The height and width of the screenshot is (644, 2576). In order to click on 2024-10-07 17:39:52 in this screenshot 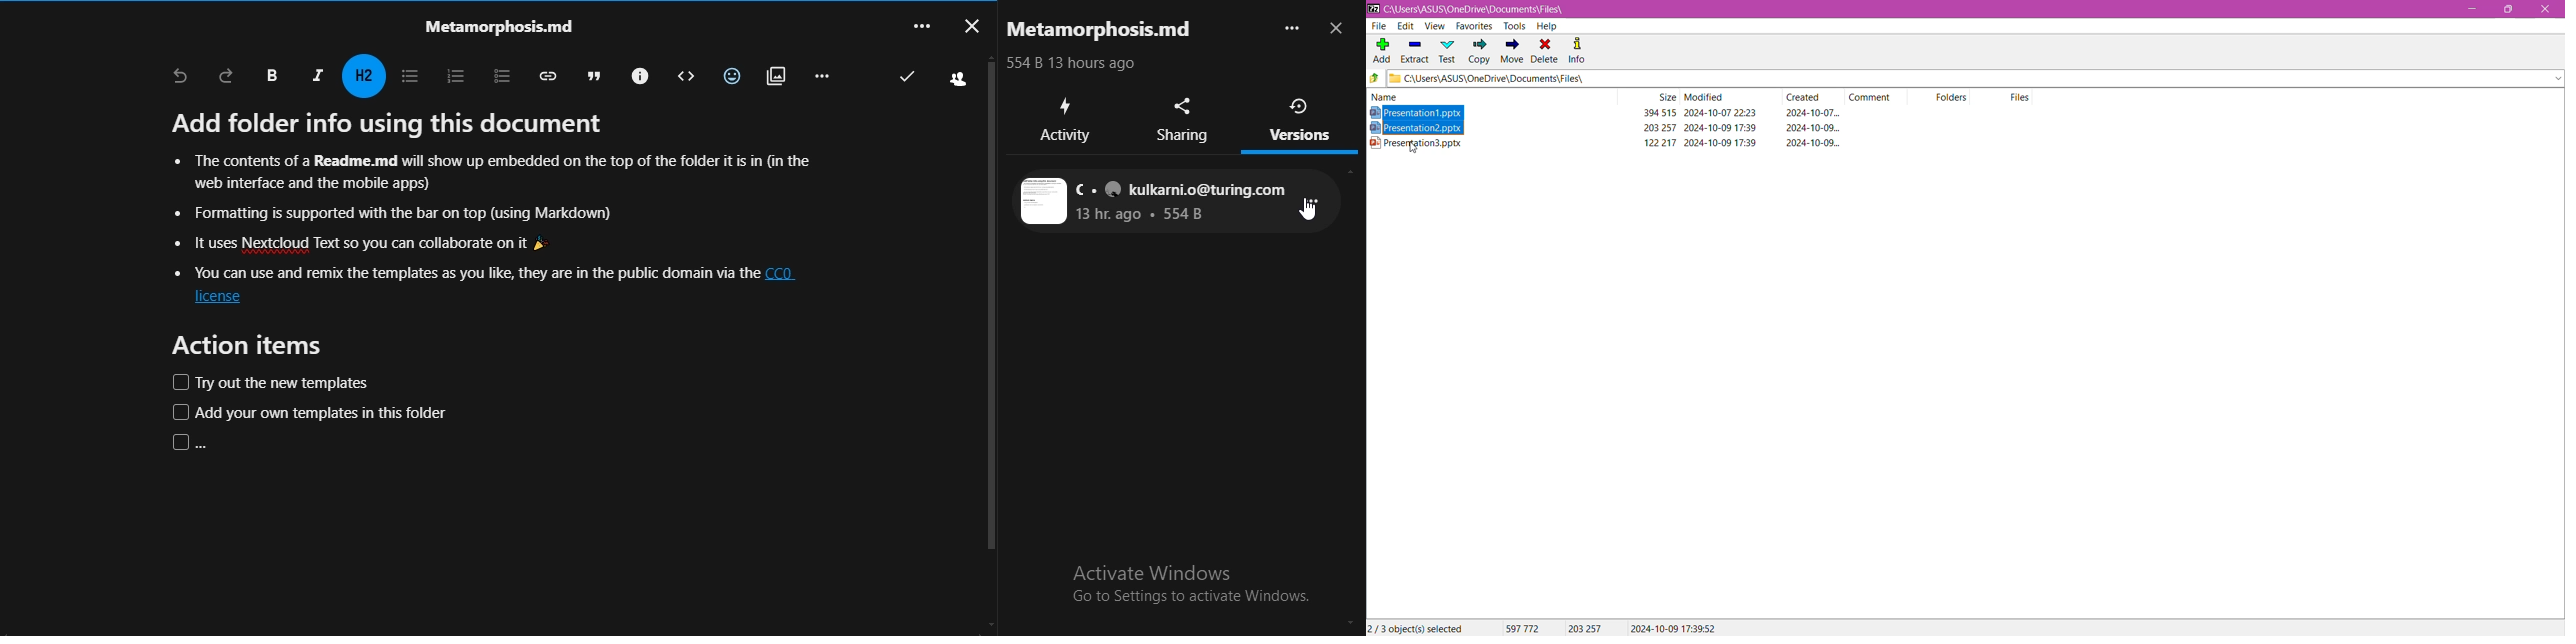, I will do `click(1673, 627)`.